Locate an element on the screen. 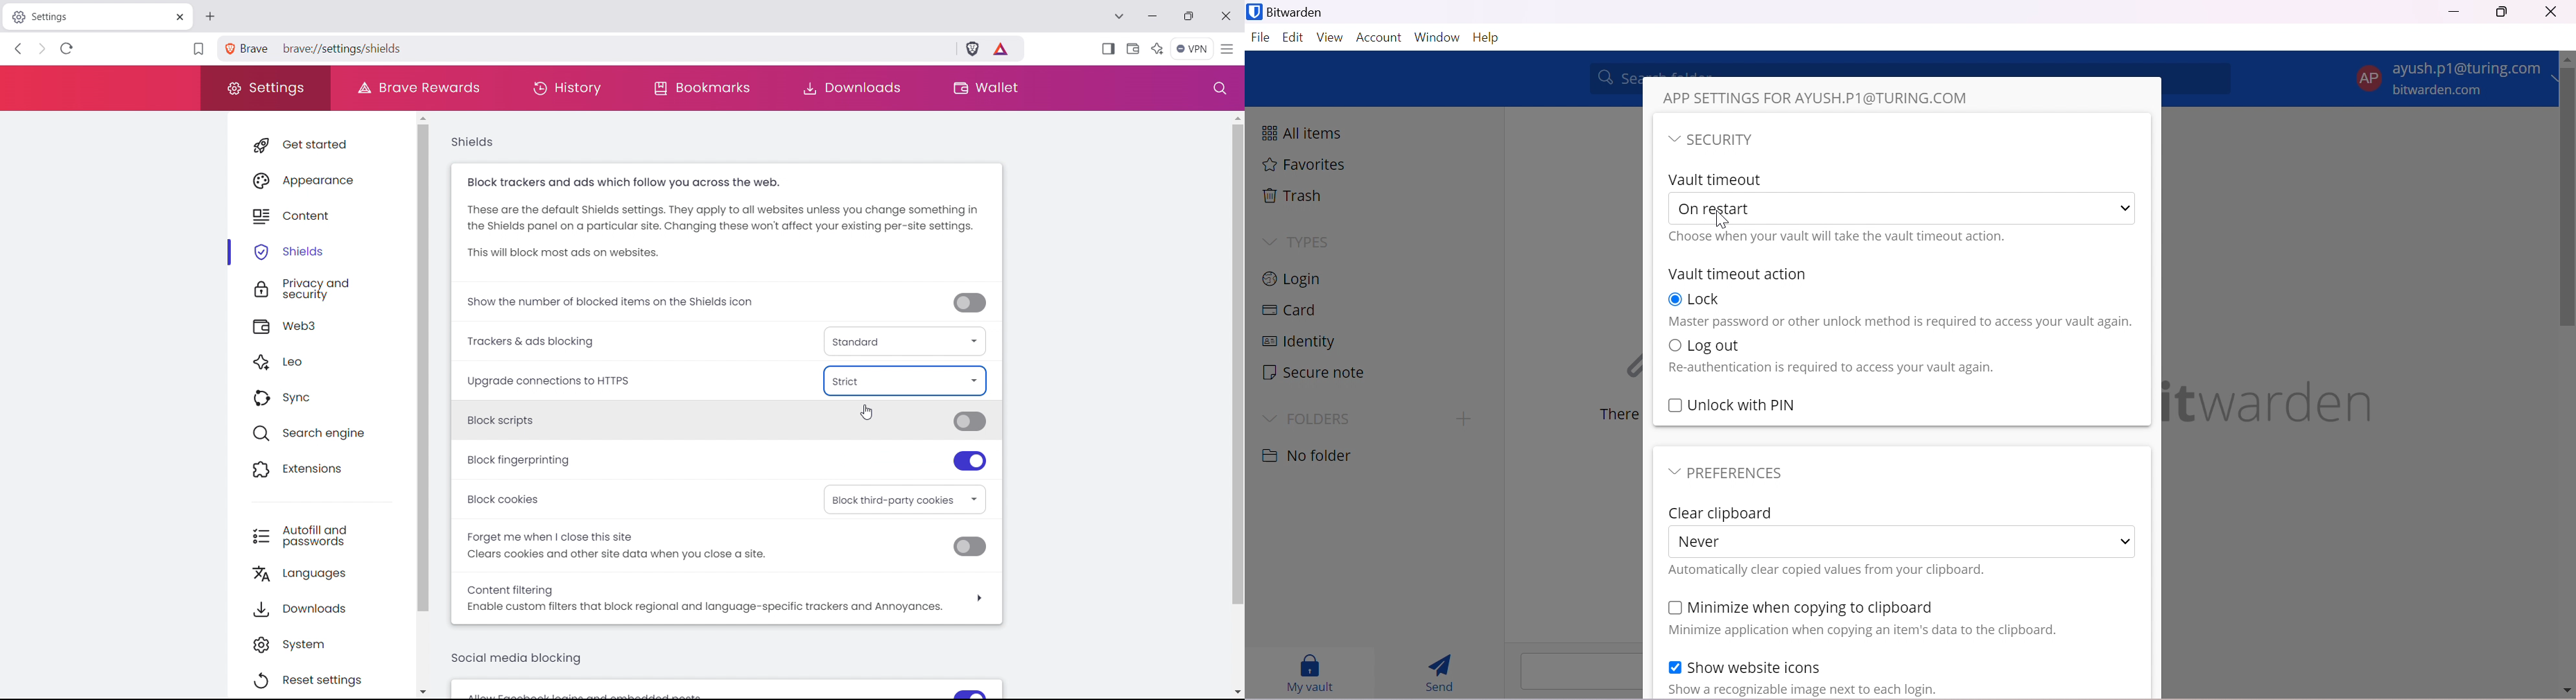  toggle off is located at coordinates (972, 304).